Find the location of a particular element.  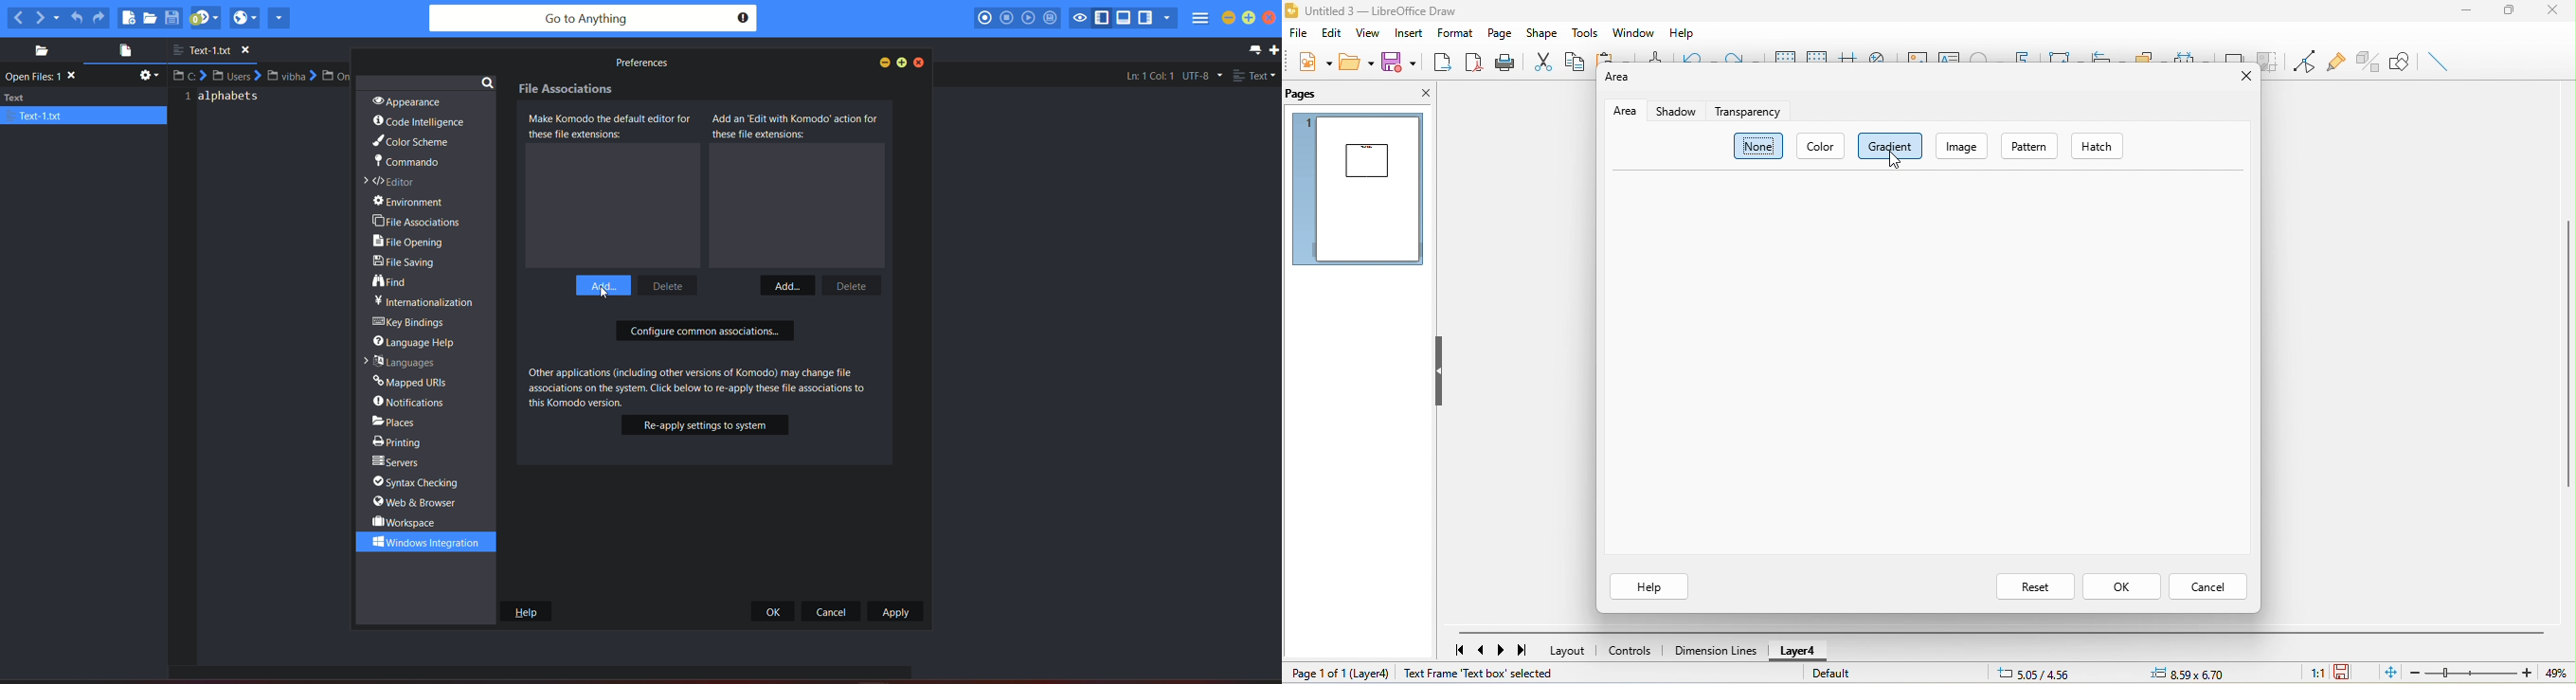

ok is located at coordinates (775, 611).